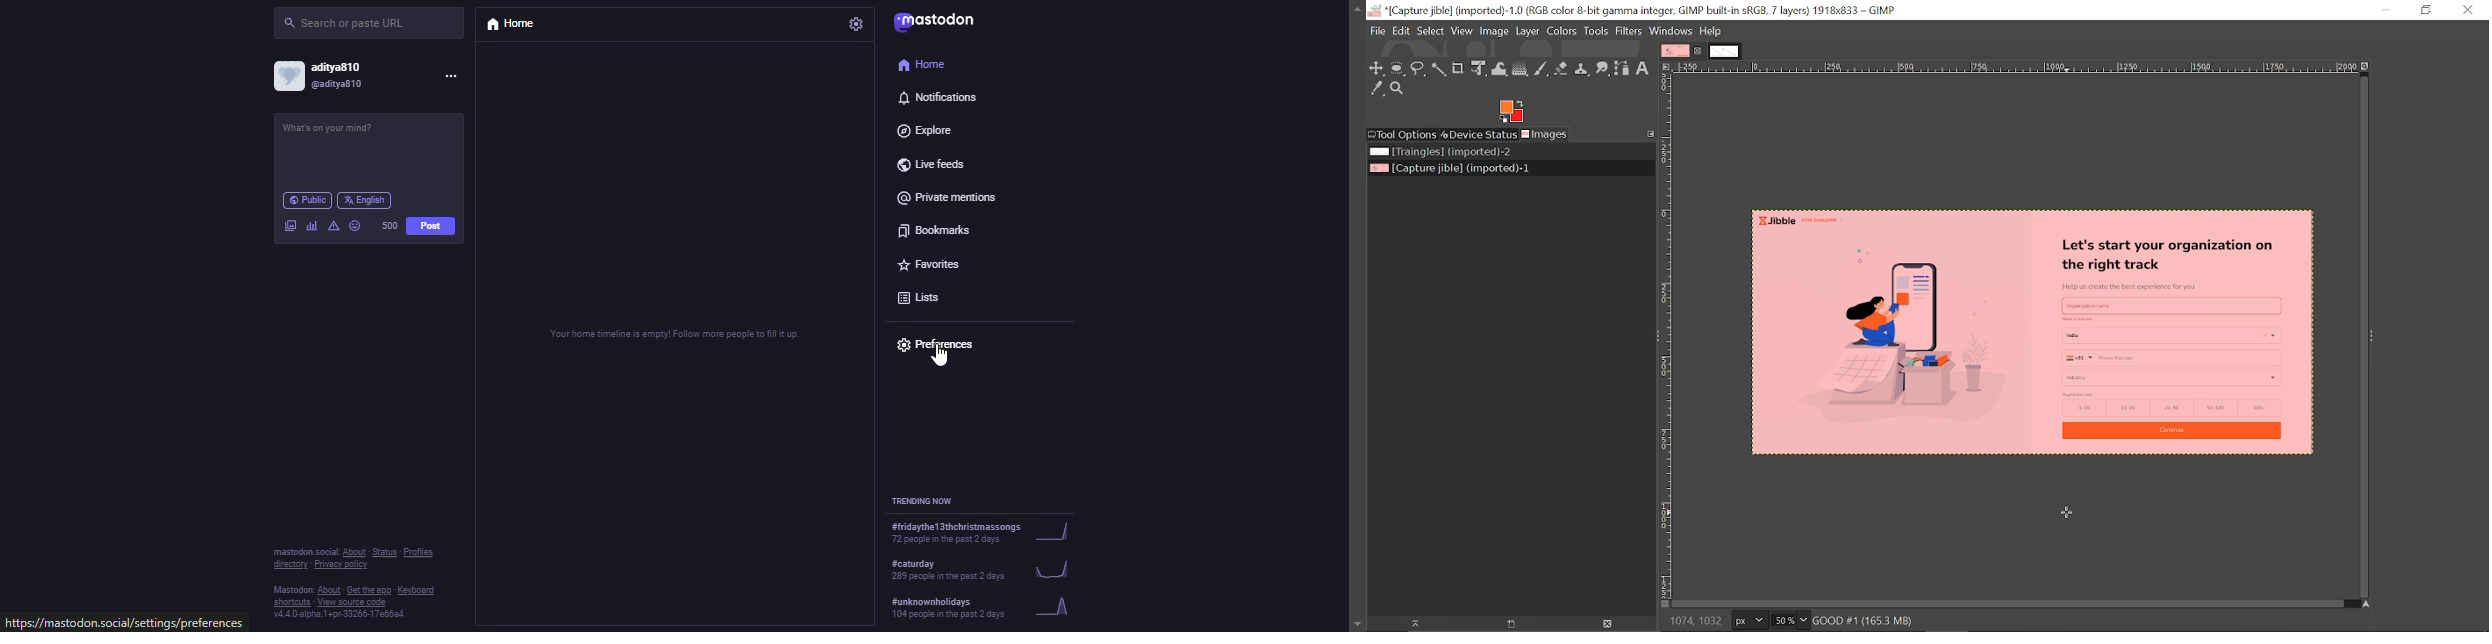  Describe the element at coordinates (511, 26) in the screenshot. I see `home` at that location.